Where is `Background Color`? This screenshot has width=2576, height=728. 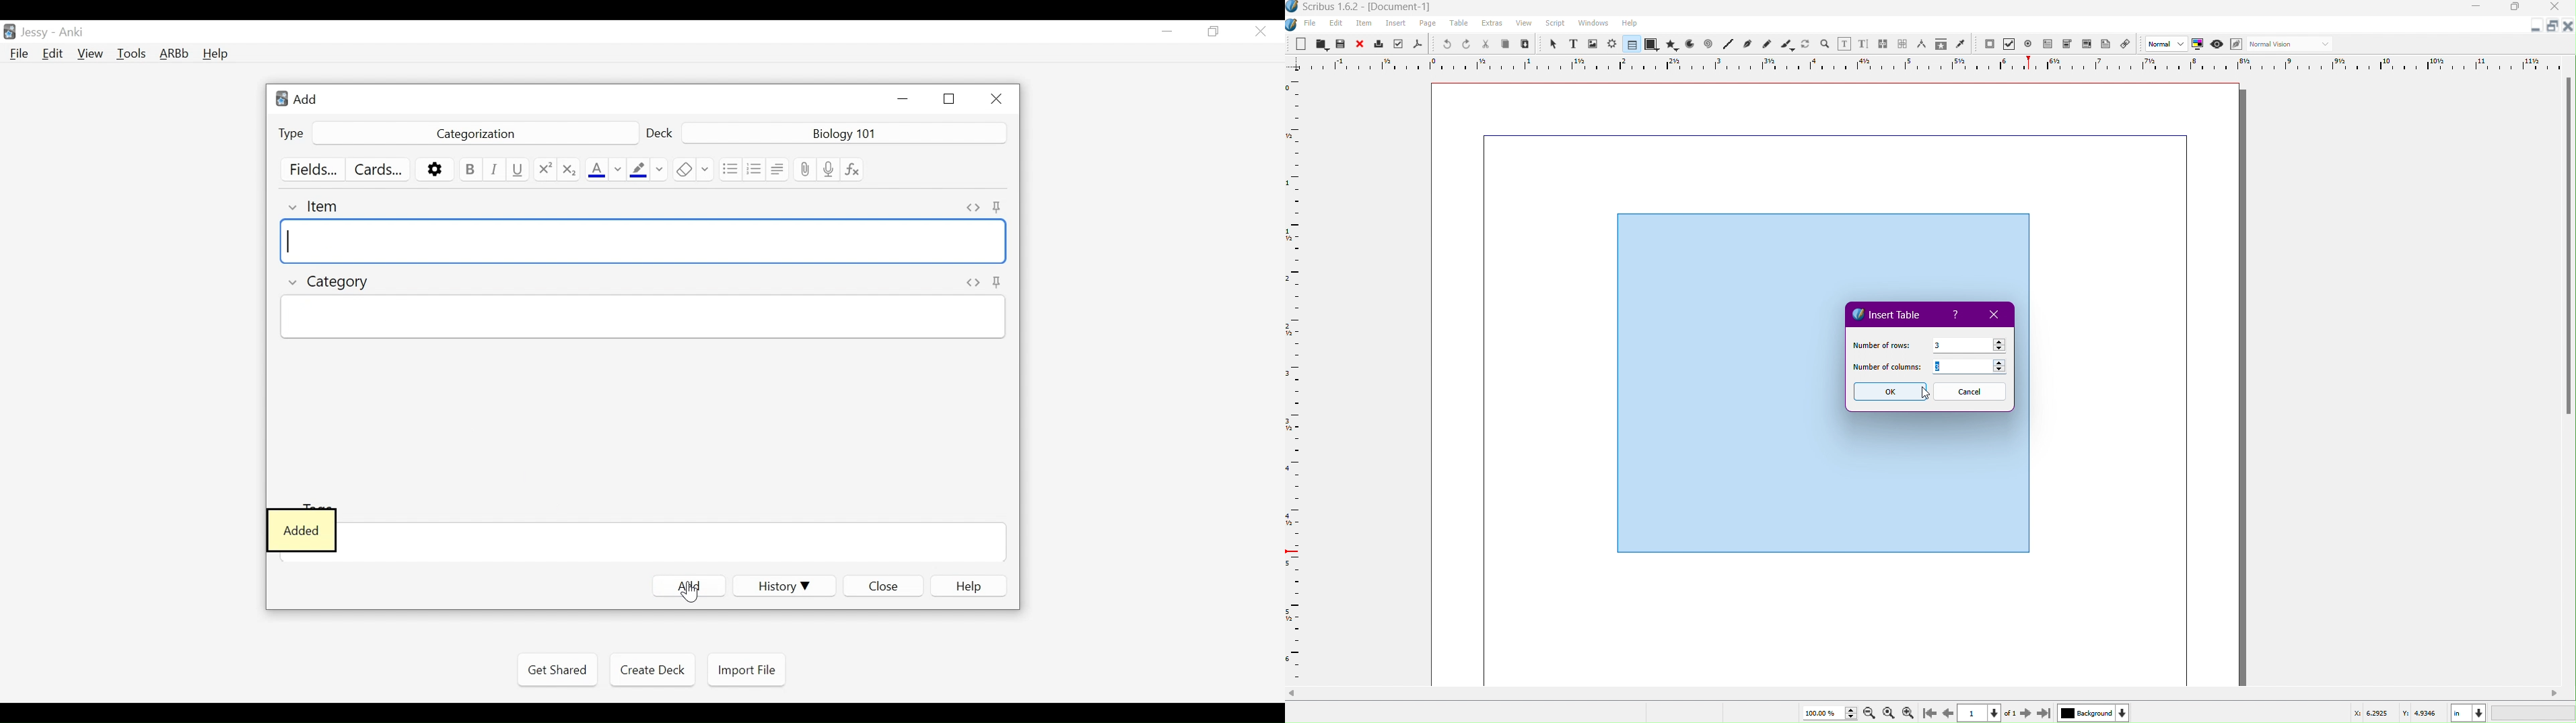 Background Color is located at coordinates (2091, 712).